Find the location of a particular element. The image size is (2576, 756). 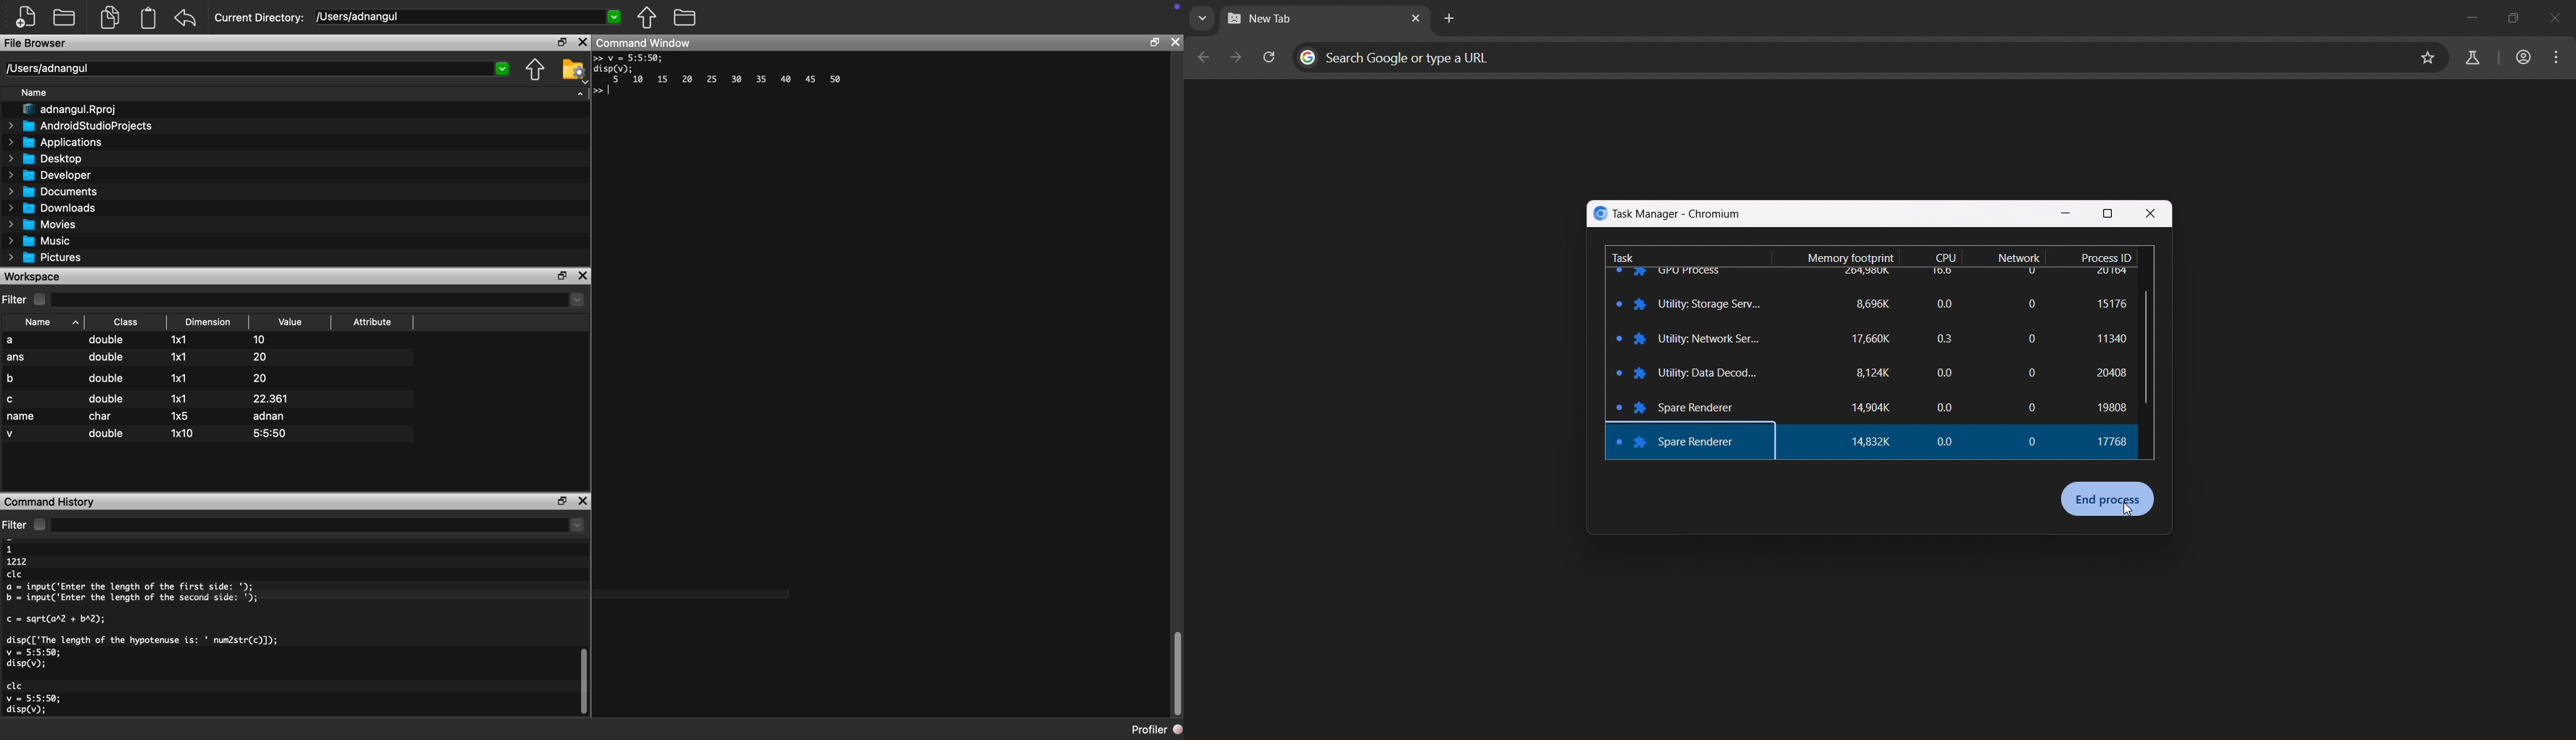

0 is located at coordinates (2034, 437).